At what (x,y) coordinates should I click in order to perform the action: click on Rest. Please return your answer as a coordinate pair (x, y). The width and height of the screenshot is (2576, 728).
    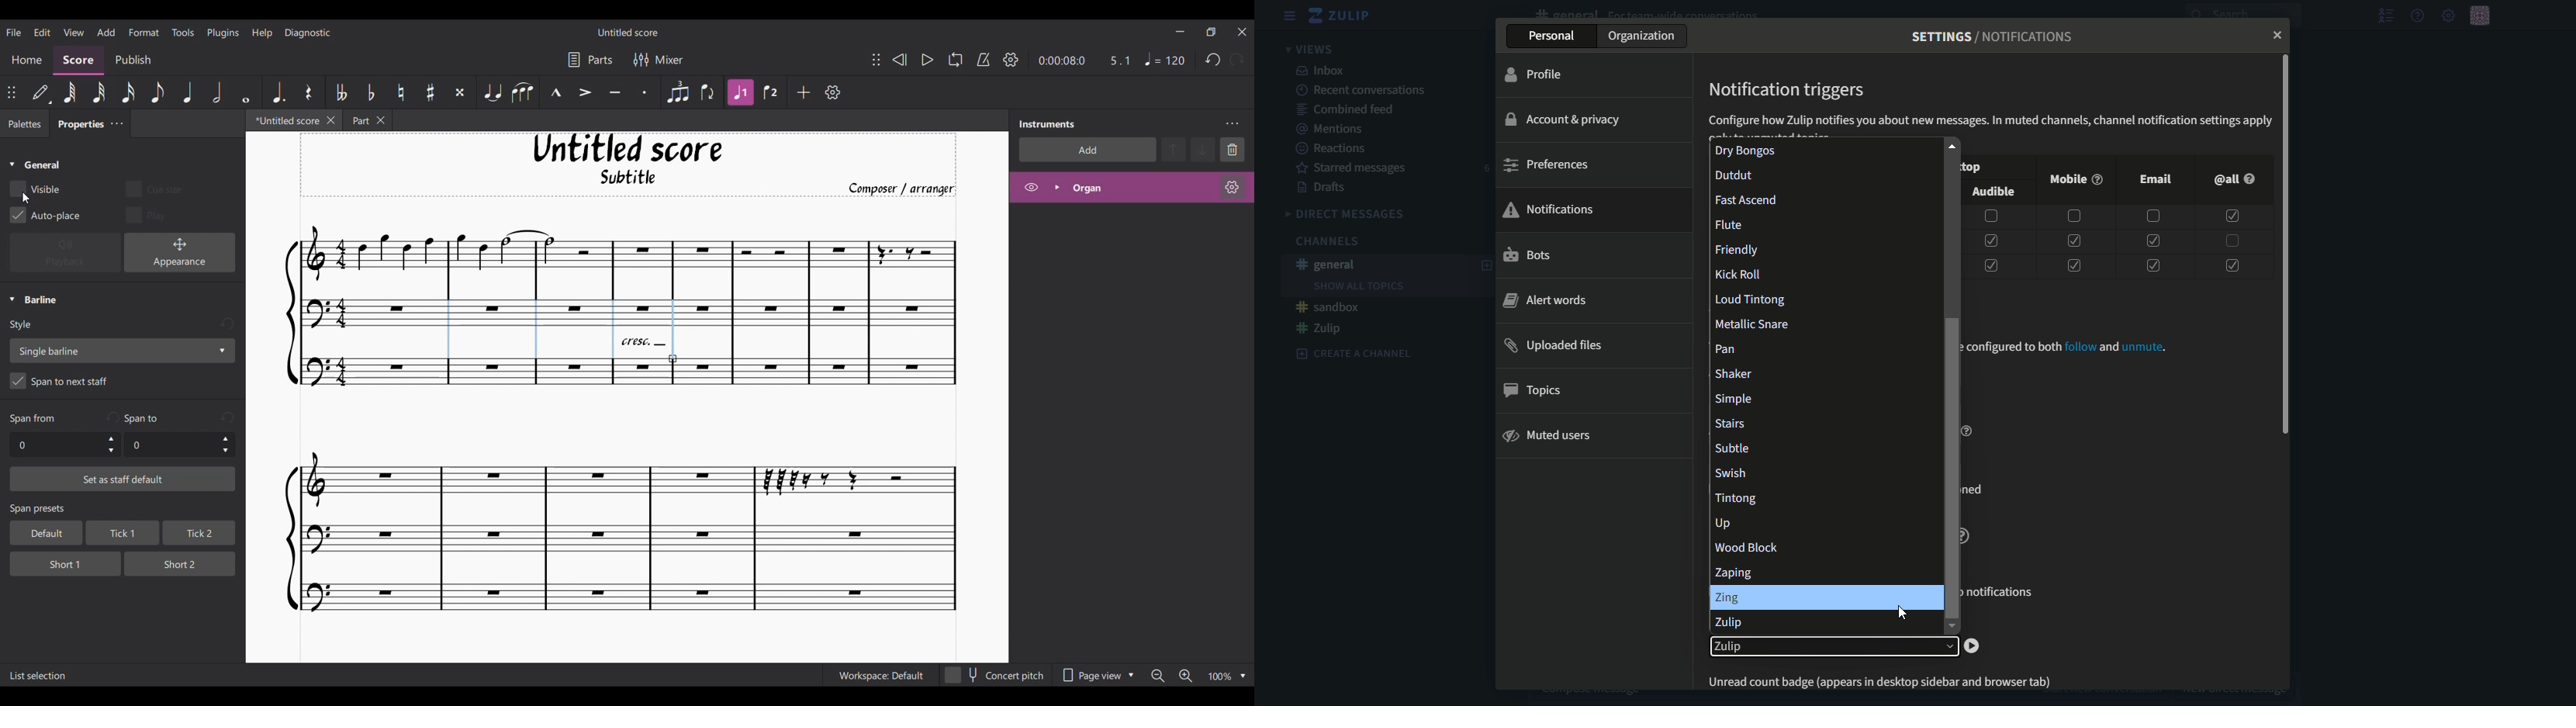
    Looking at the image, I should click on (308, 92).